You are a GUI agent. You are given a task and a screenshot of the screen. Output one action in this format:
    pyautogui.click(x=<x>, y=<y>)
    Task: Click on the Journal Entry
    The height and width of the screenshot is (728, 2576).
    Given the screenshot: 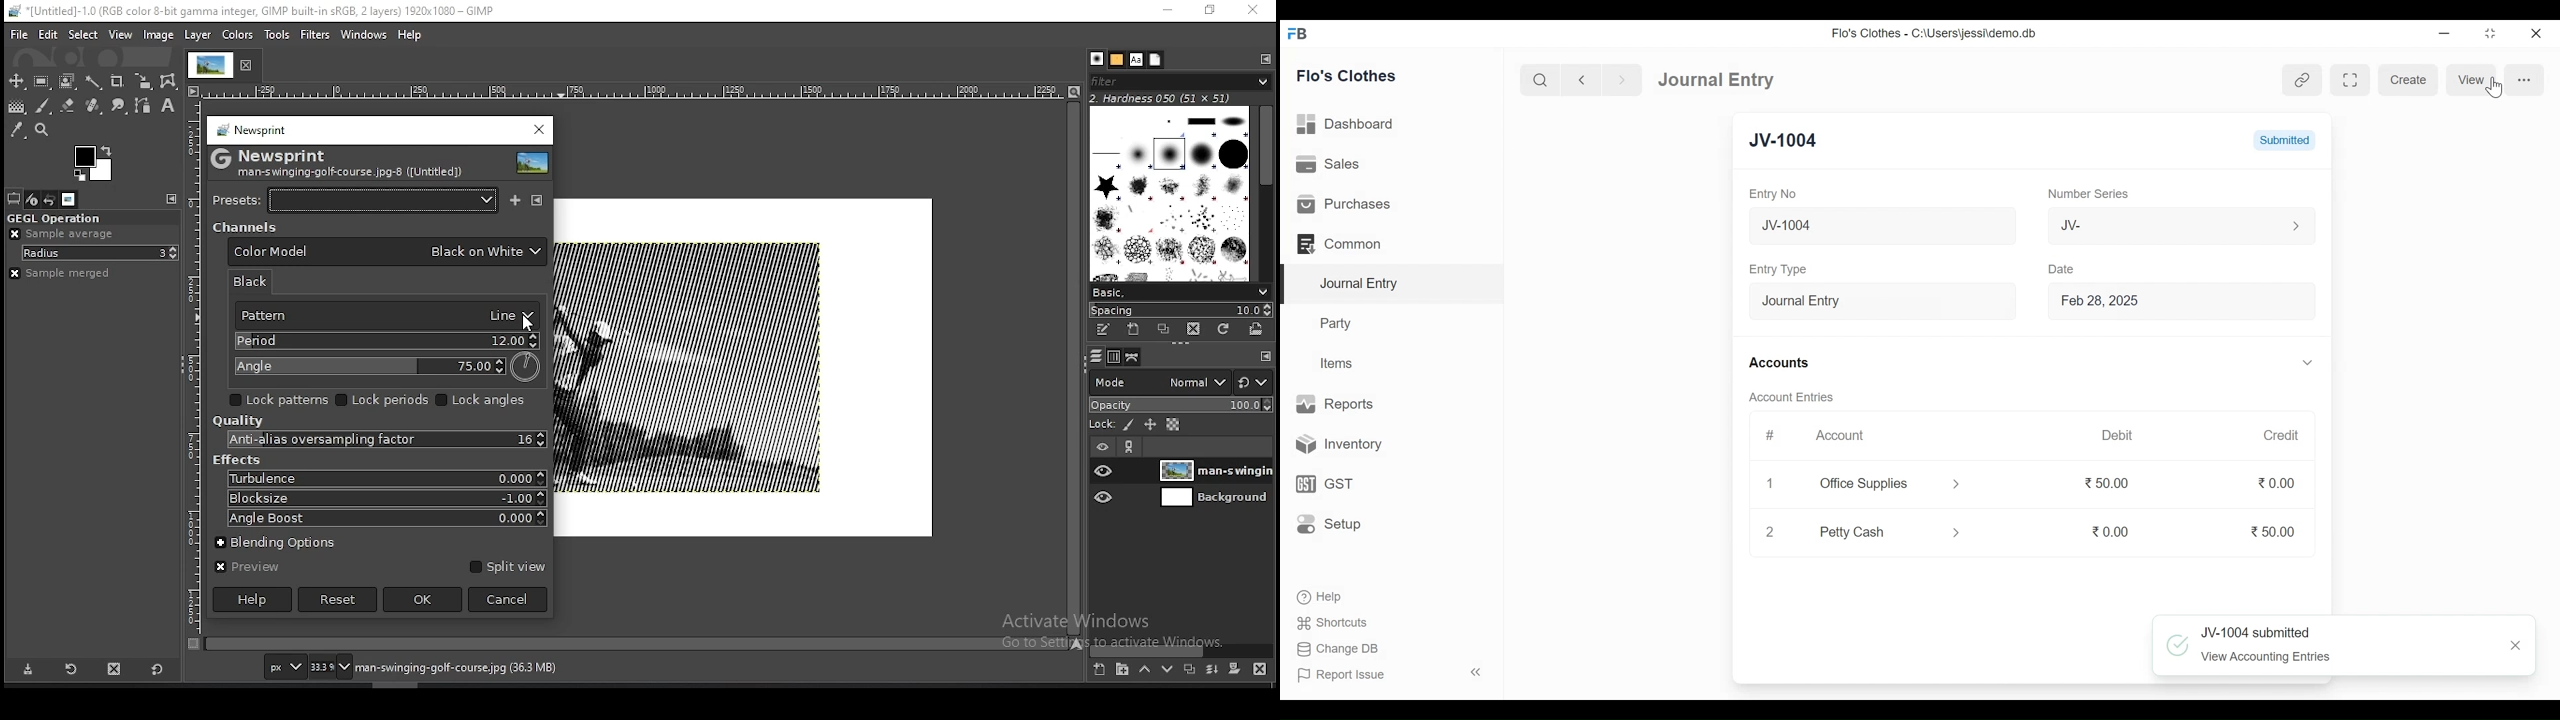 What is the action you would take?
    pyautogui.click(x=1393, y=285)
    